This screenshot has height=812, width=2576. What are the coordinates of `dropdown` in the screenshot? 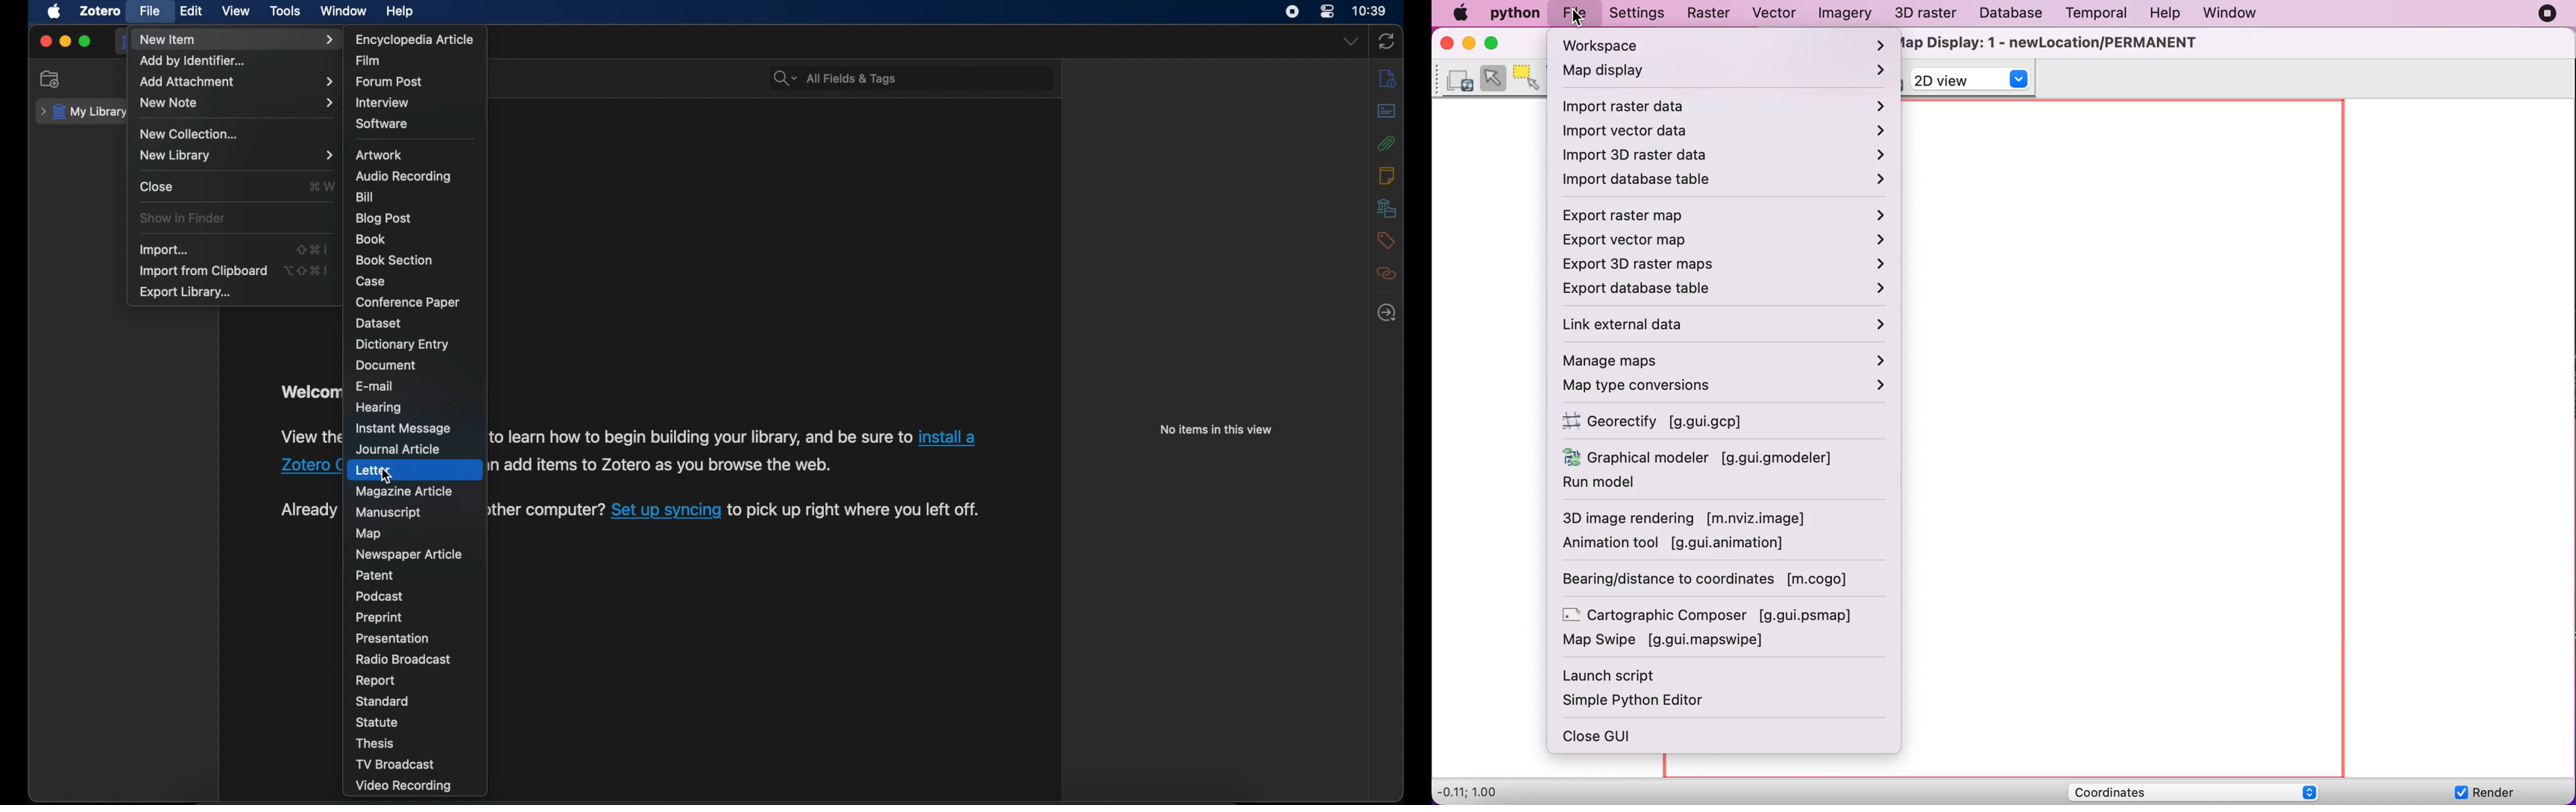 It's located at (1351, 41).